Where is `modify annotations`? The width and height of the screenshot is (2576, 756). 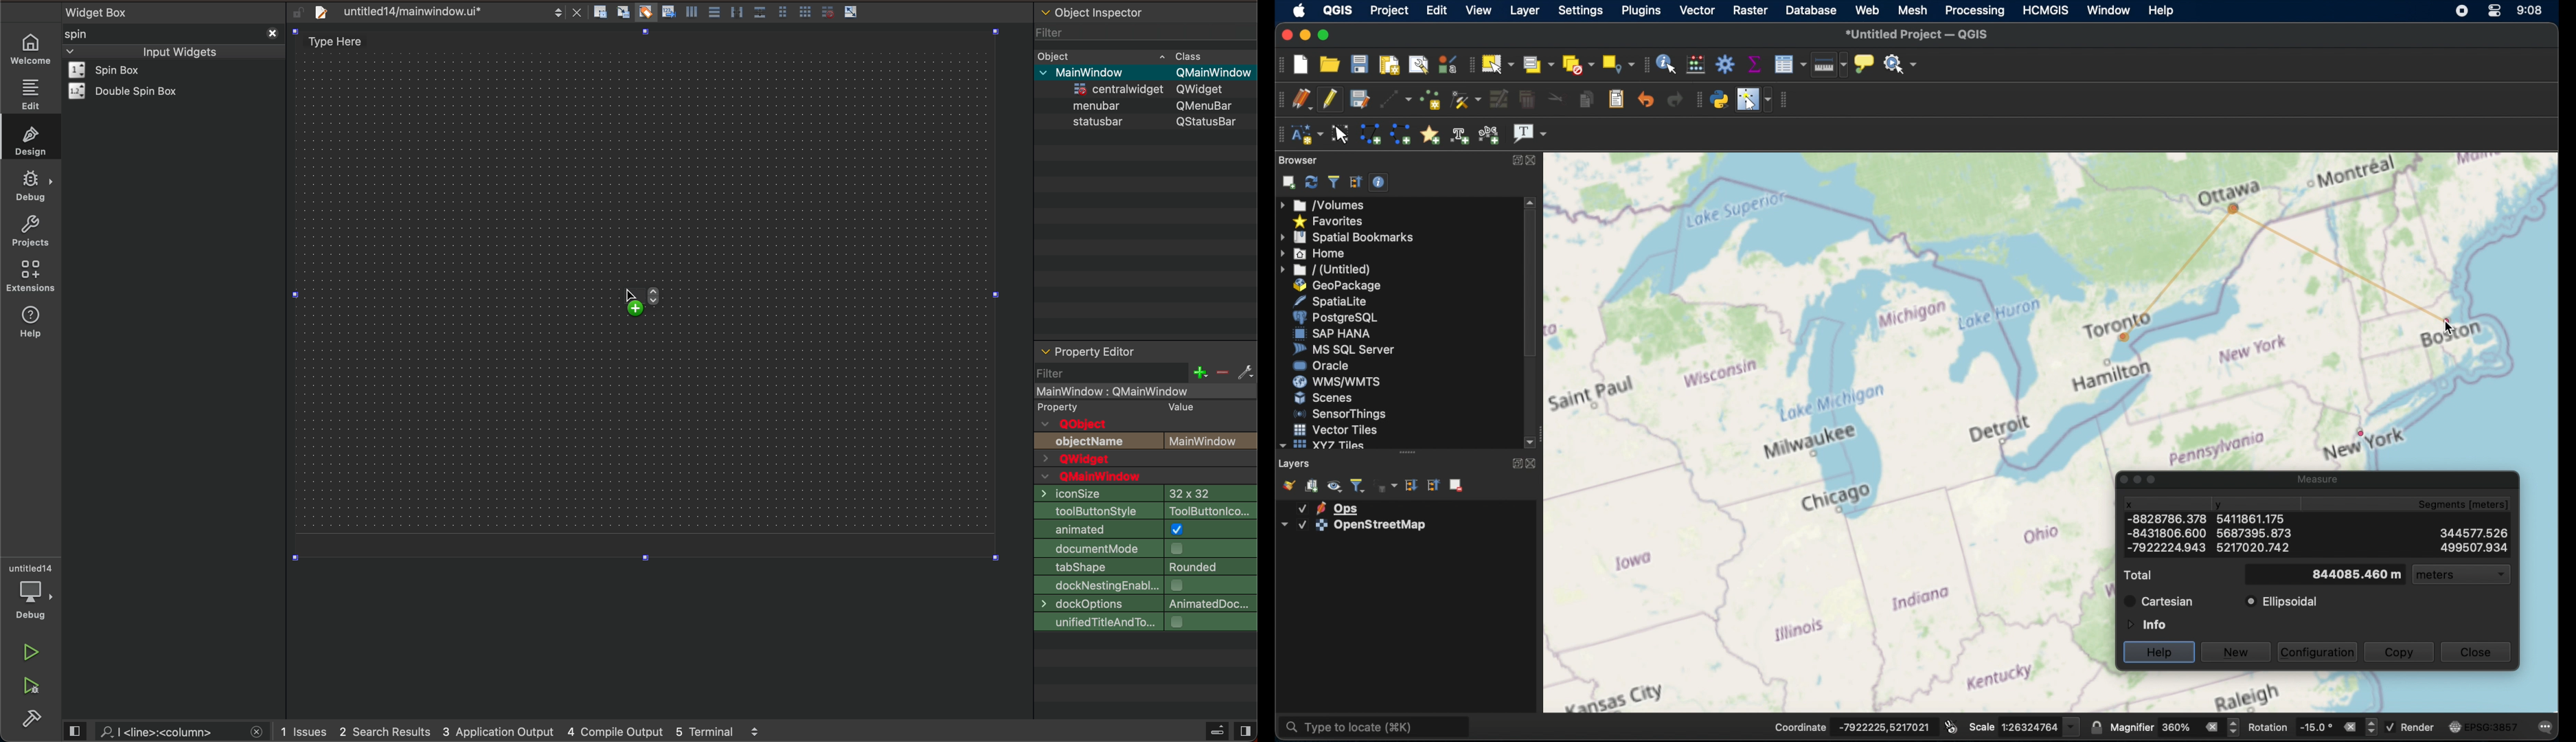
modify annotations is located at coordinates (1341, 133).